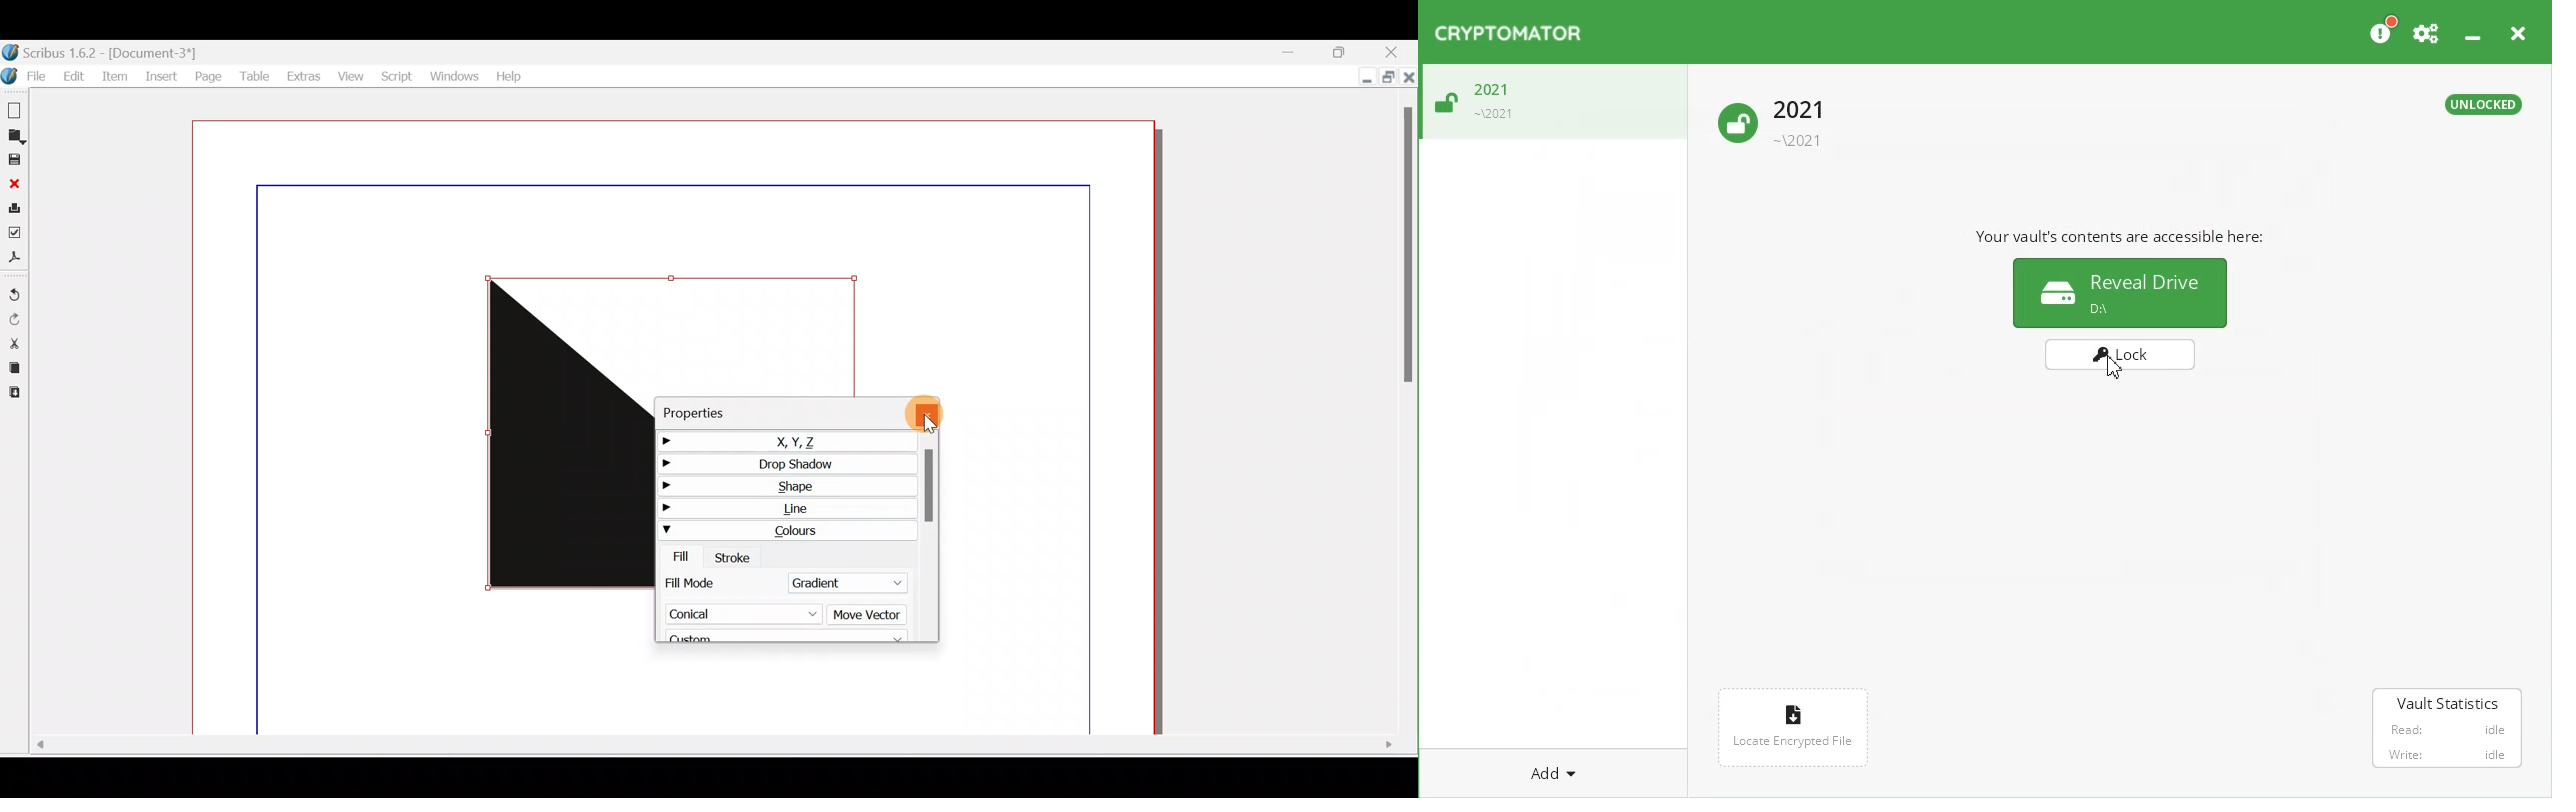 The width and height of the screenshot is (2576, 812). What do you see at coordinates (14, 206) in the screenshot?
I see `Print` at bounding box center [14, 206].